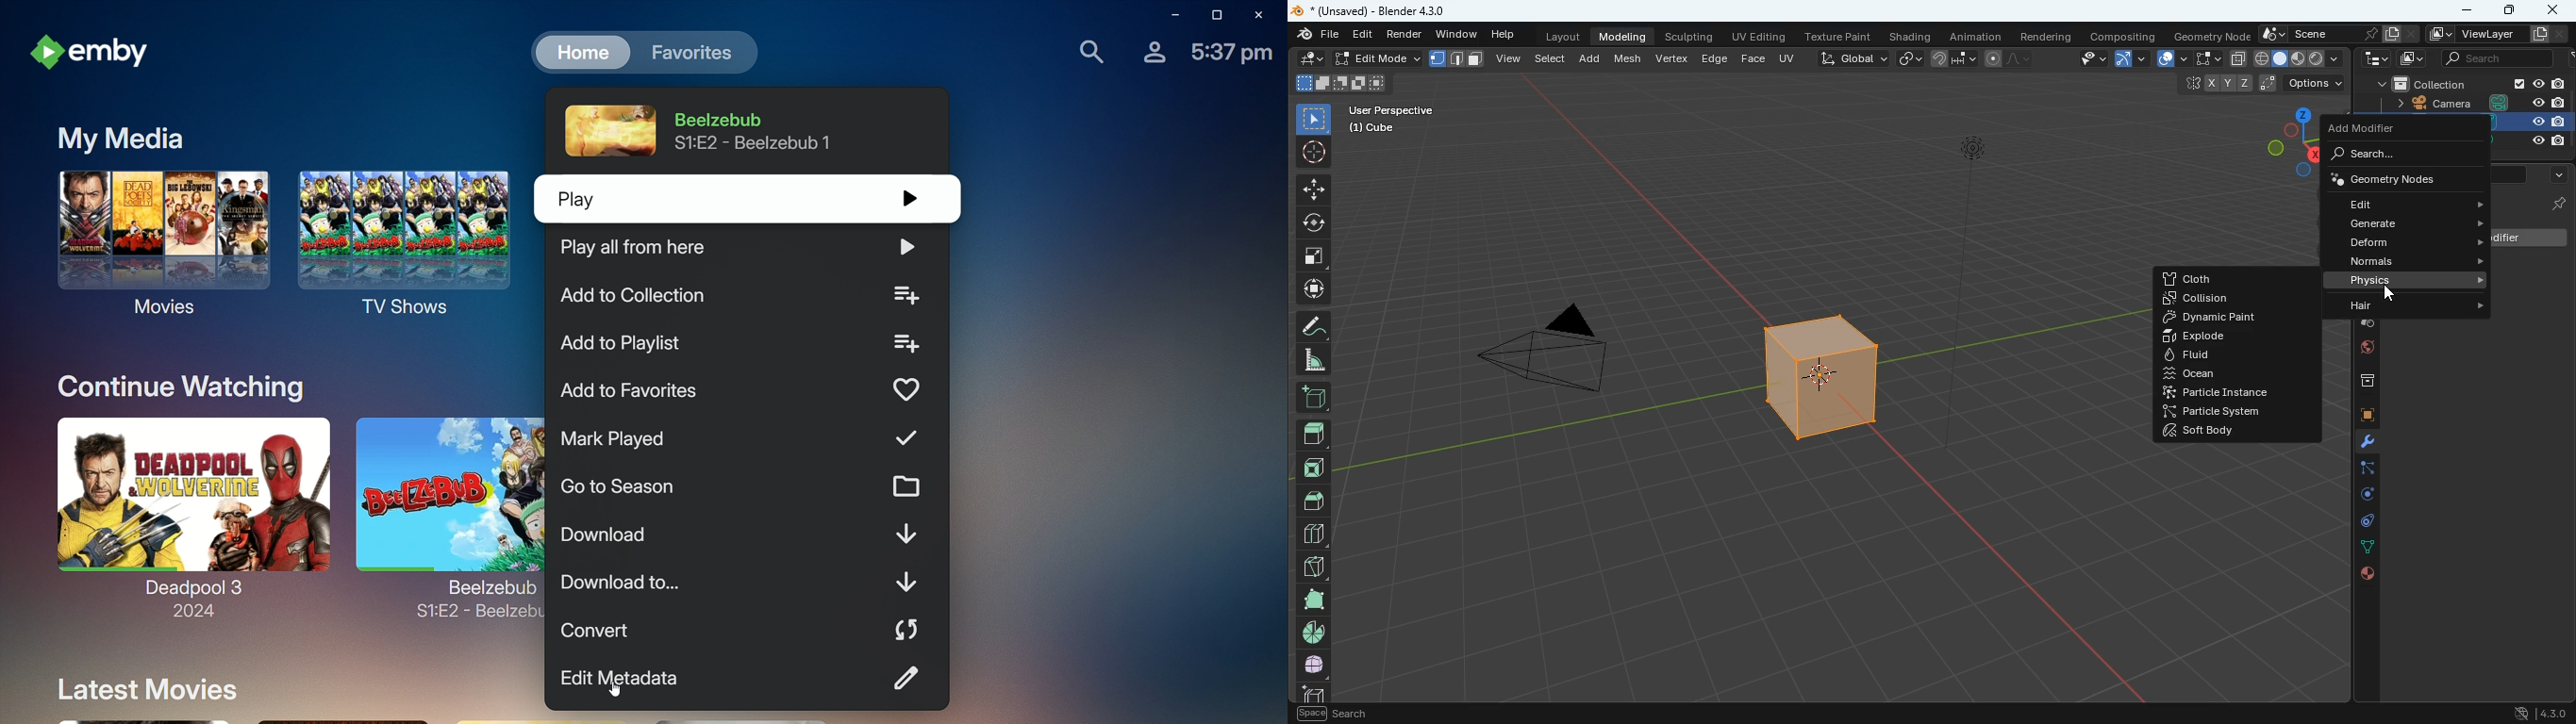  Describe the element at coordinates (1312, 222) in the screenshot. I see `rotate` at that location.